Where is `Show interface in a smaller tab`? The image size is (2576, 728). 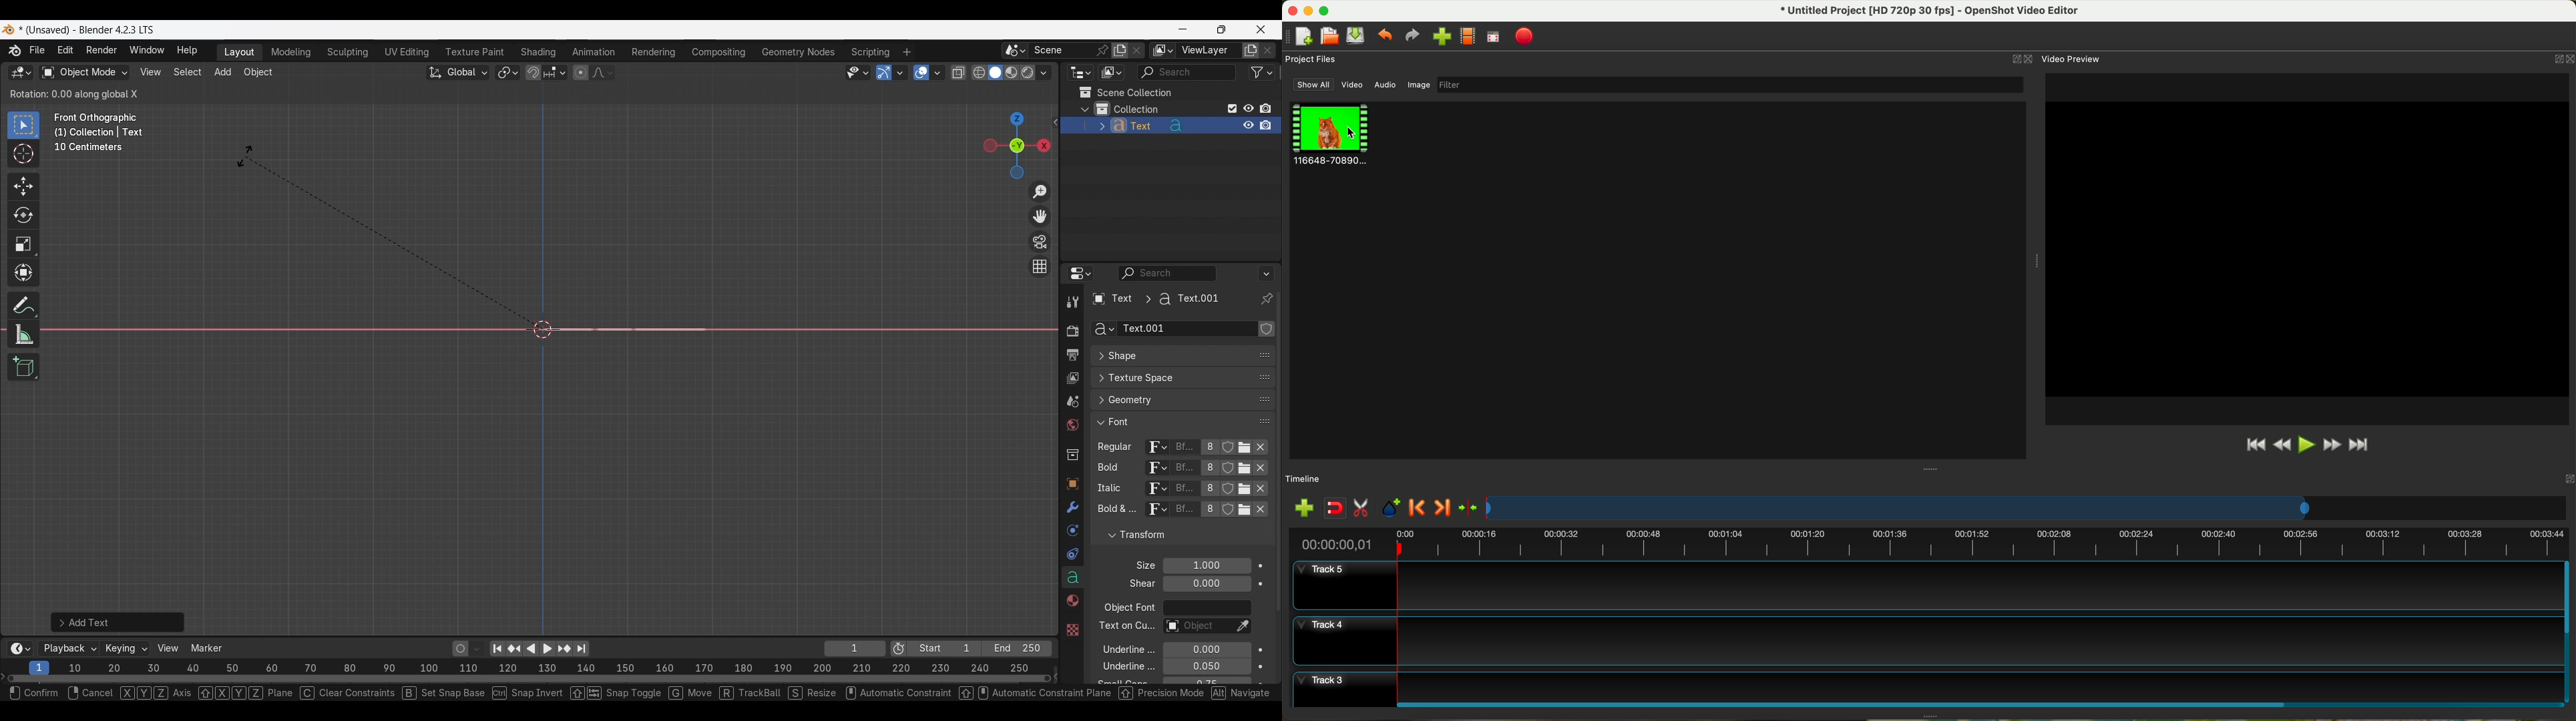
Show interface in a smaller tab is located at coordinates (1221, 29).